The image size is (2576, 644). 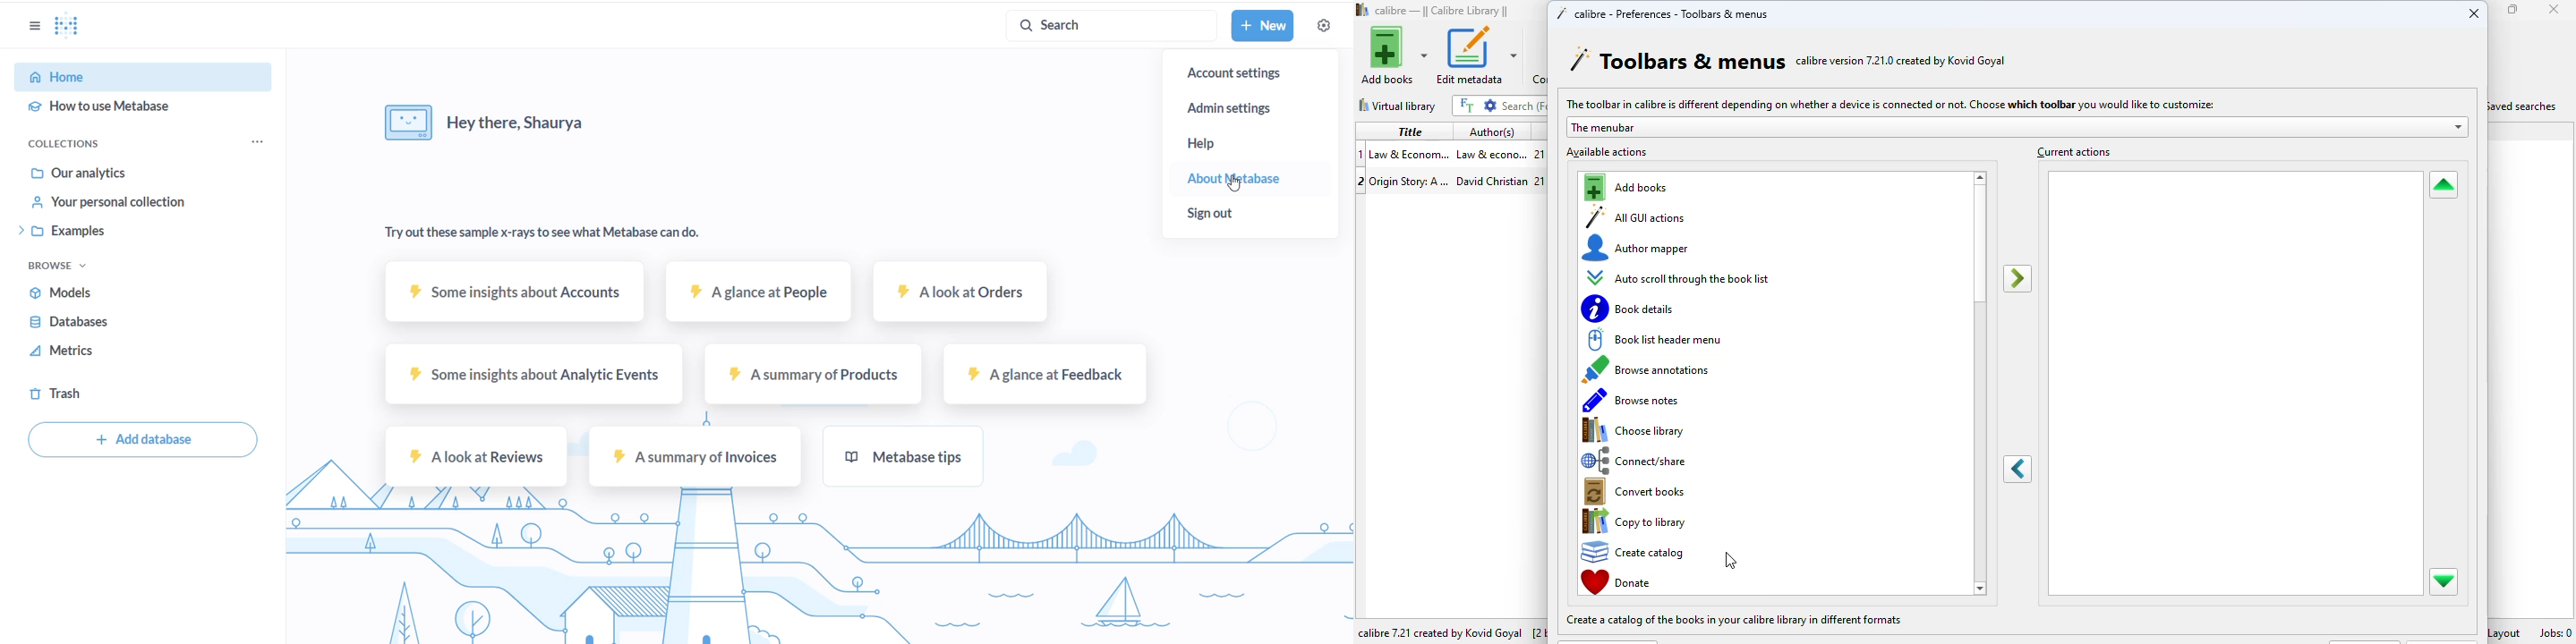 What do you see at coordinates (2018, 470) in the screenshot?
I see `remove selected action from the toolbar` at bounding box center [2018, 470].